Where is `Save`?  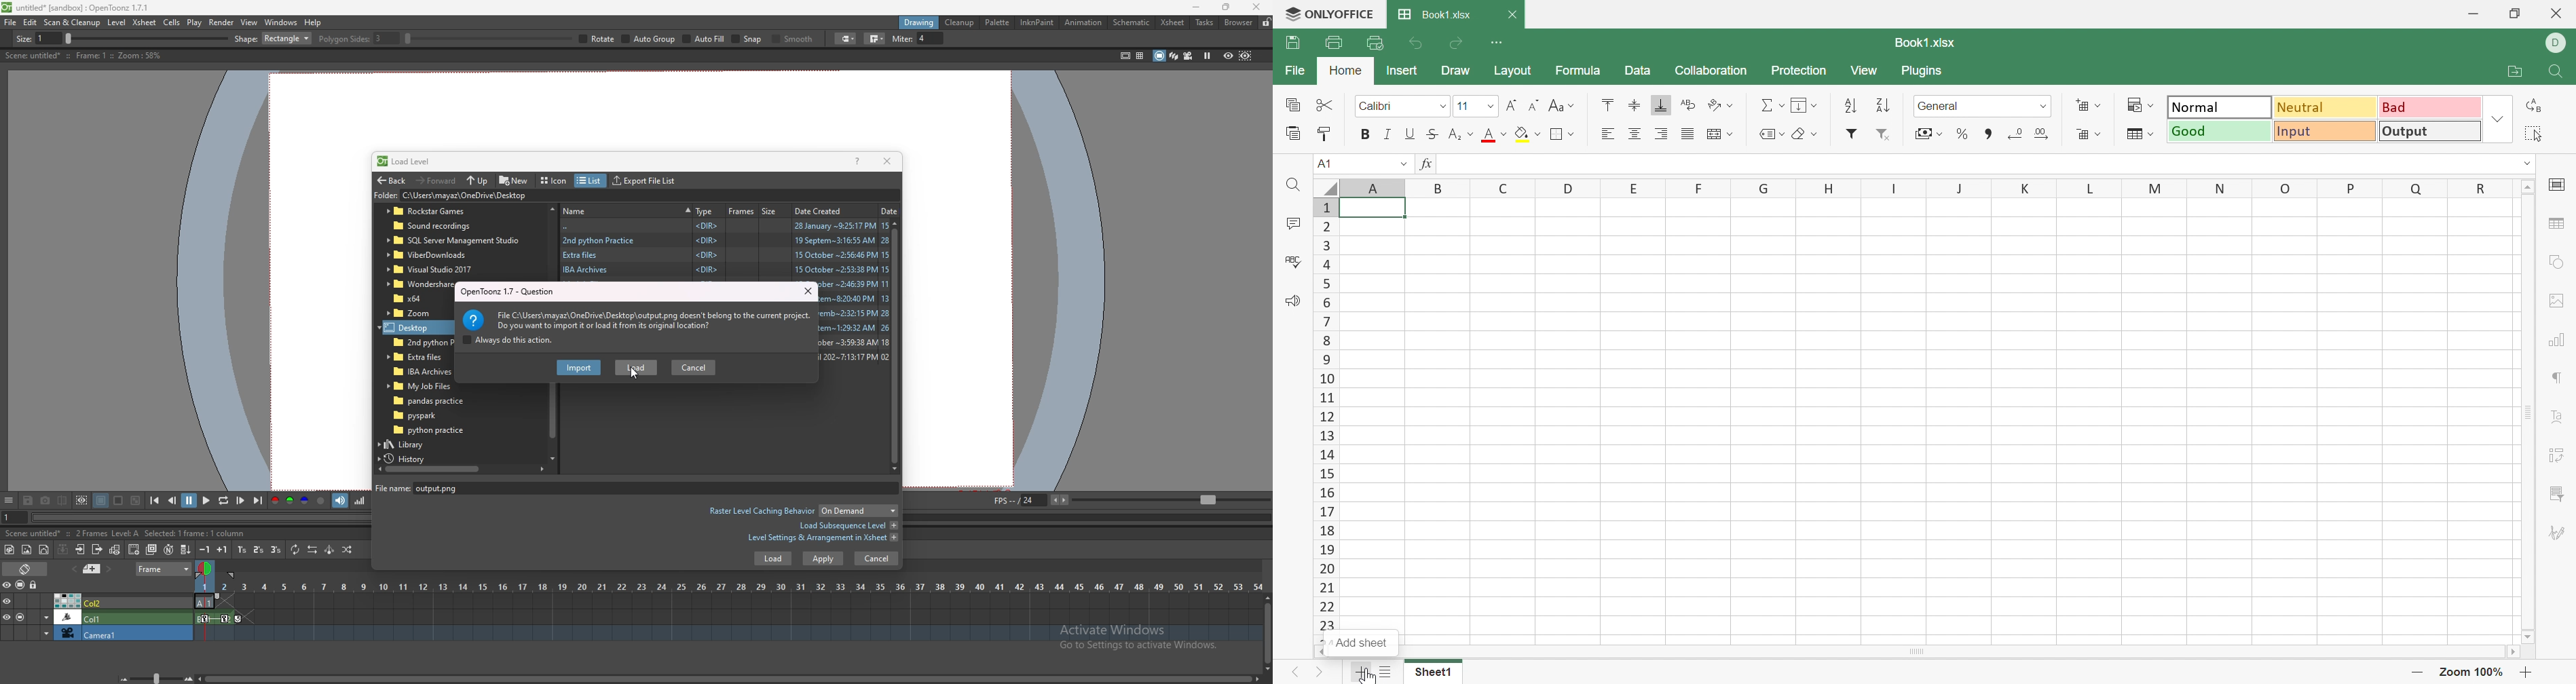 Save is located at coordinates (1293, 41).